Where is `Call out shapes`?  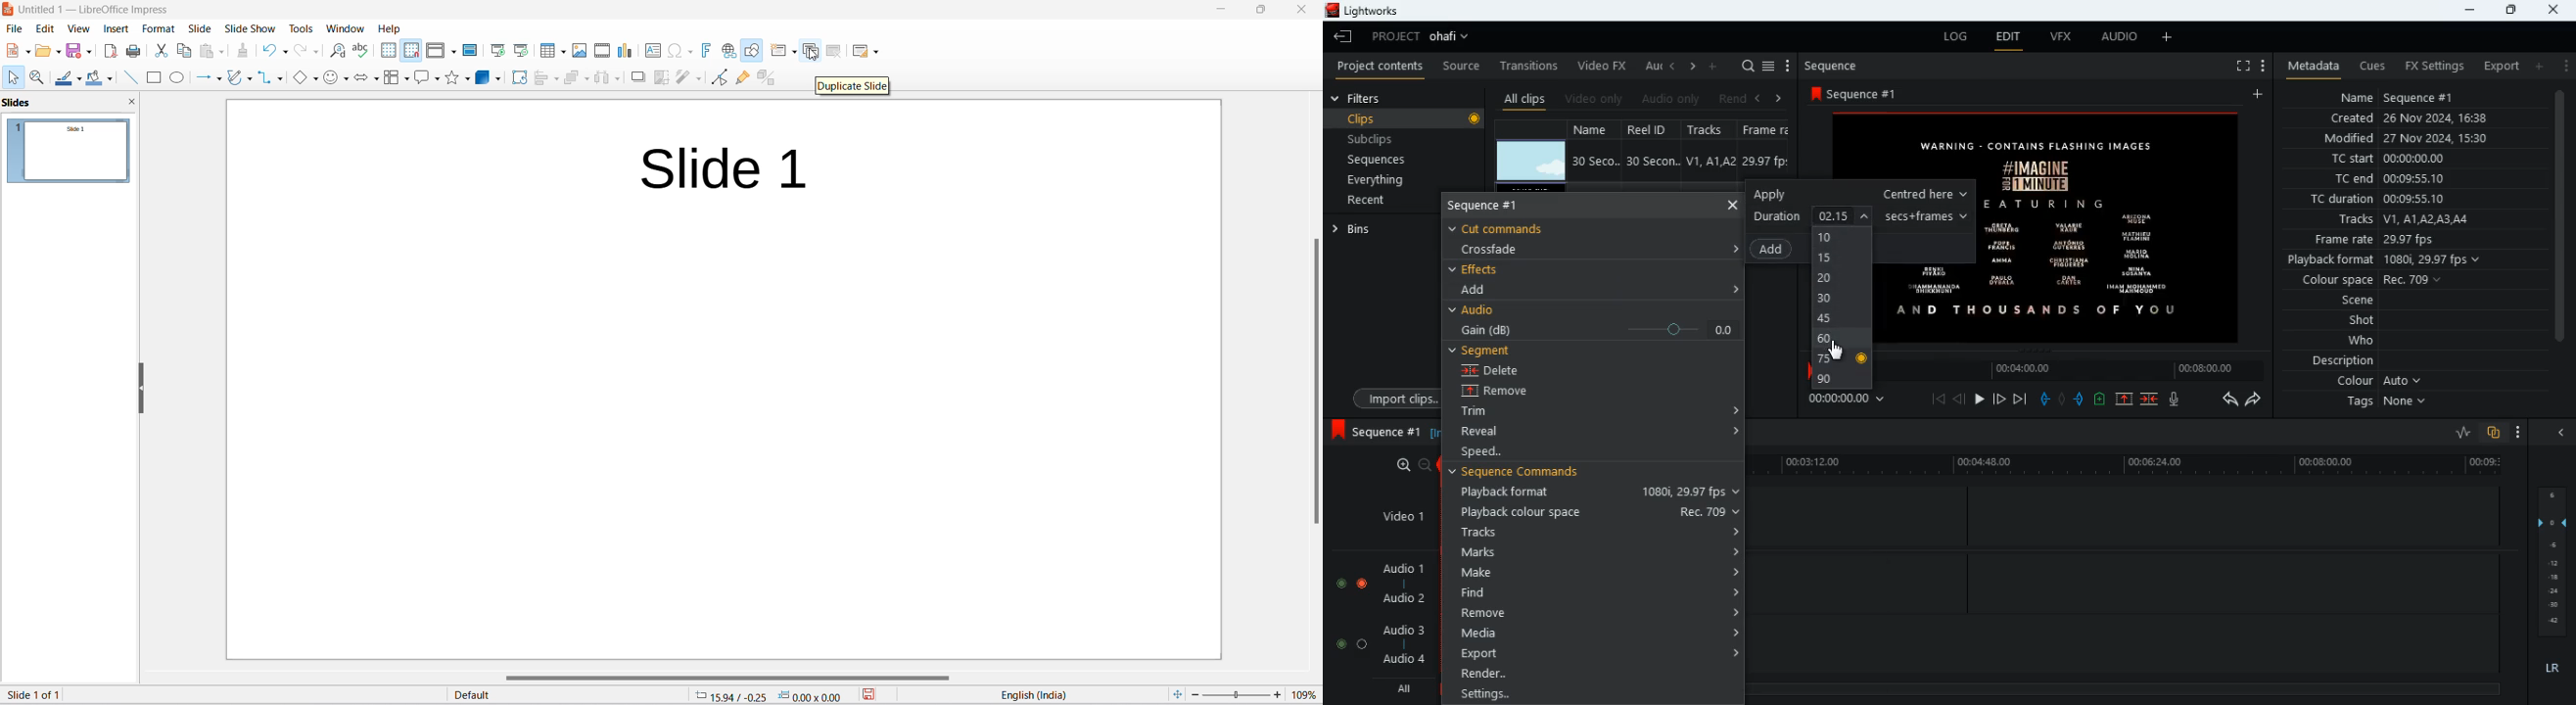
Call out shapes is located at coordinates (428, 77).